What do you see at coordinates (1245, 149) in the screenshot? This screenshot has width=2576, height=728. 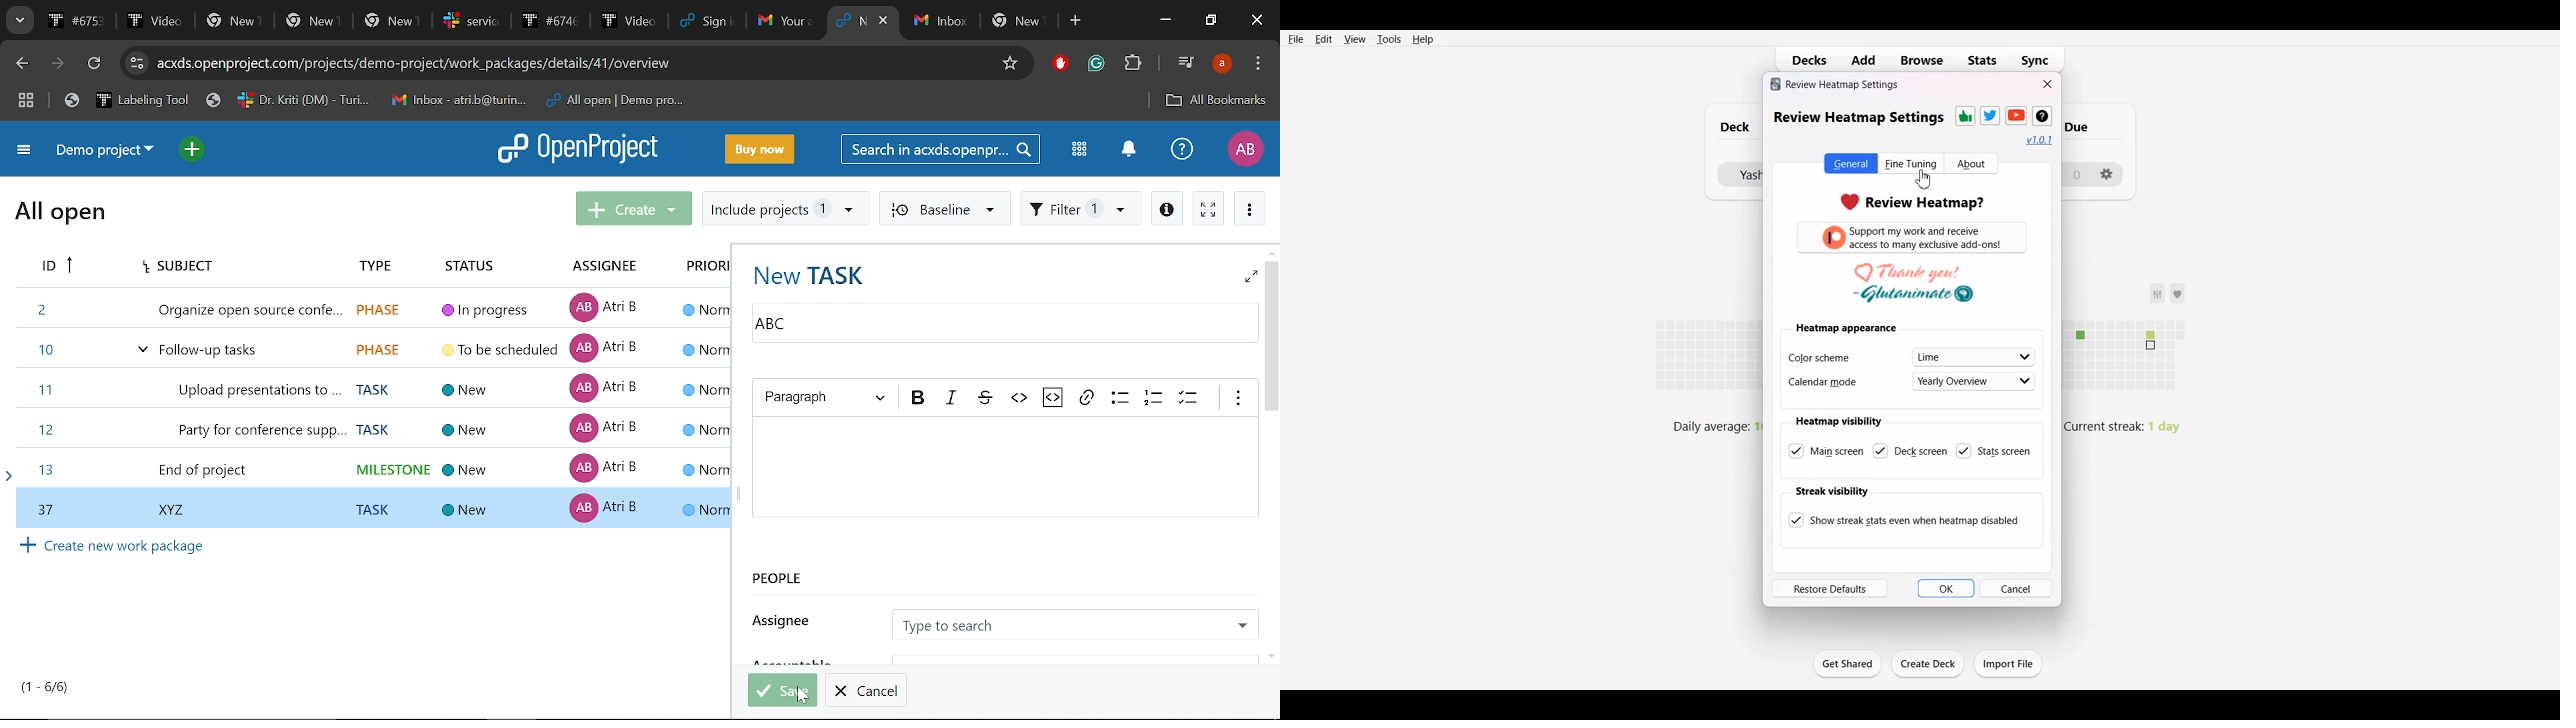 I see `Profile` at bounding box center [1245, 149].